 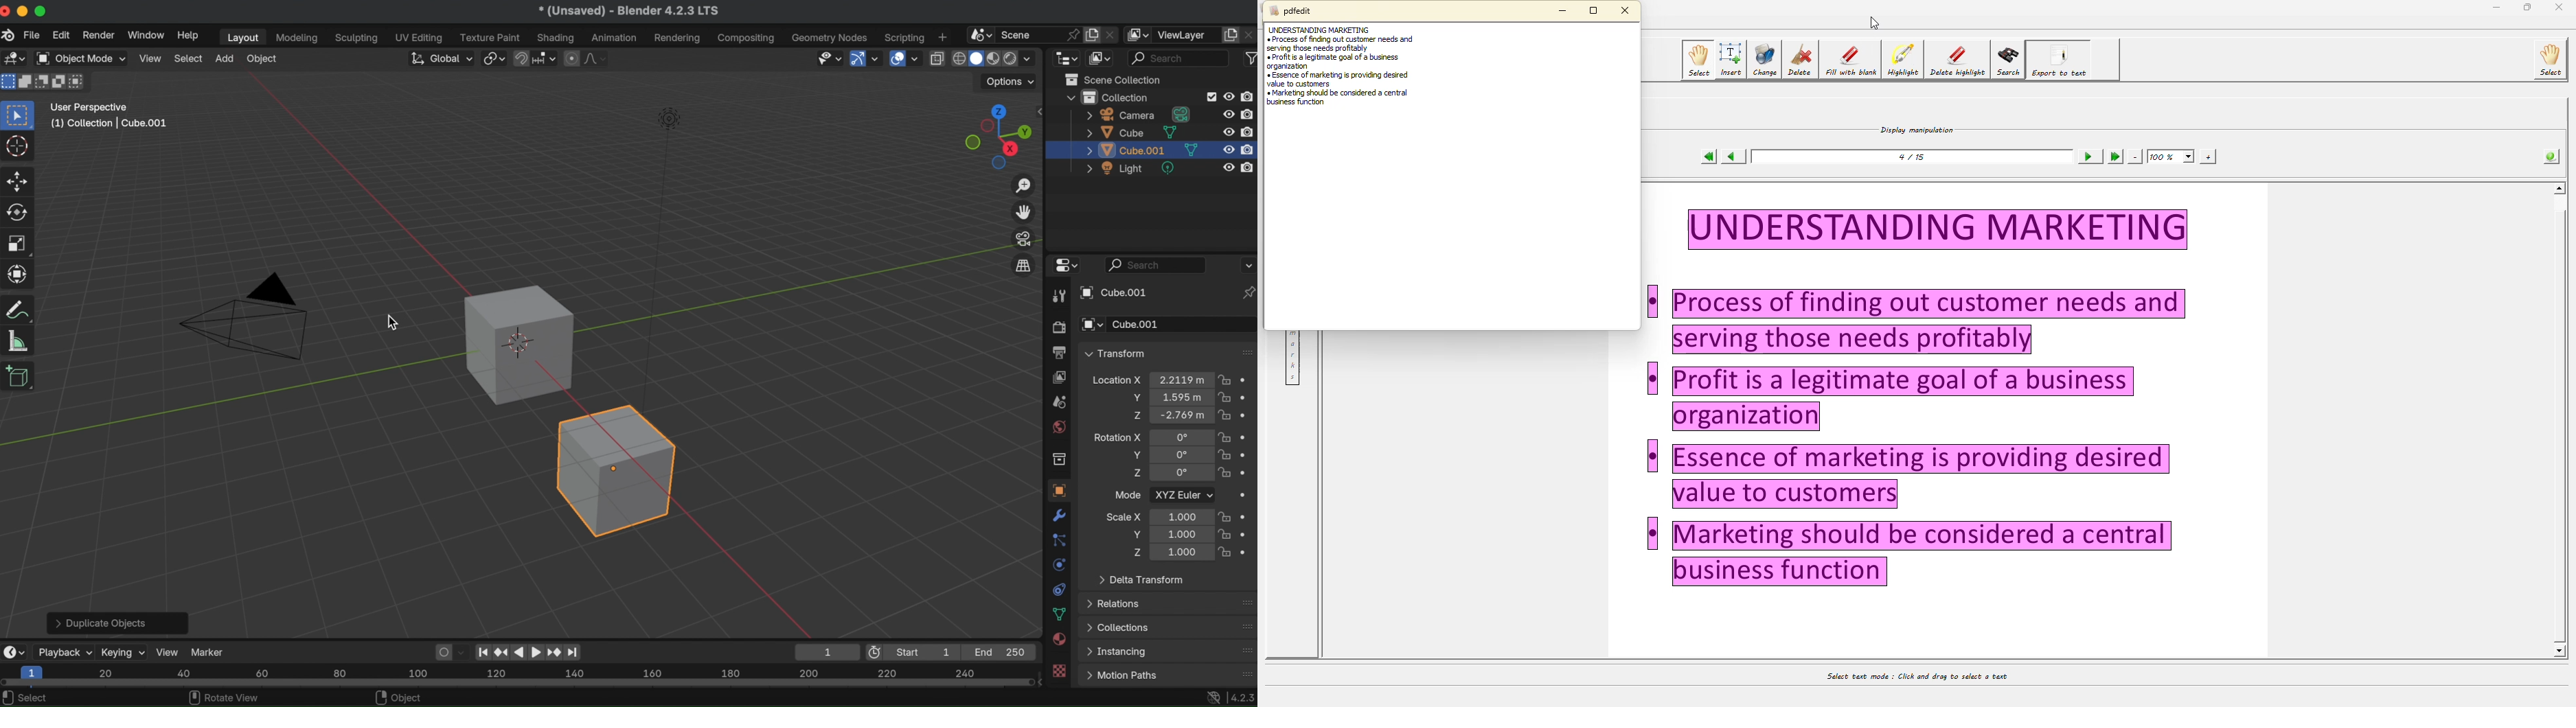 I want to click on render, so click(x=97, y=35).